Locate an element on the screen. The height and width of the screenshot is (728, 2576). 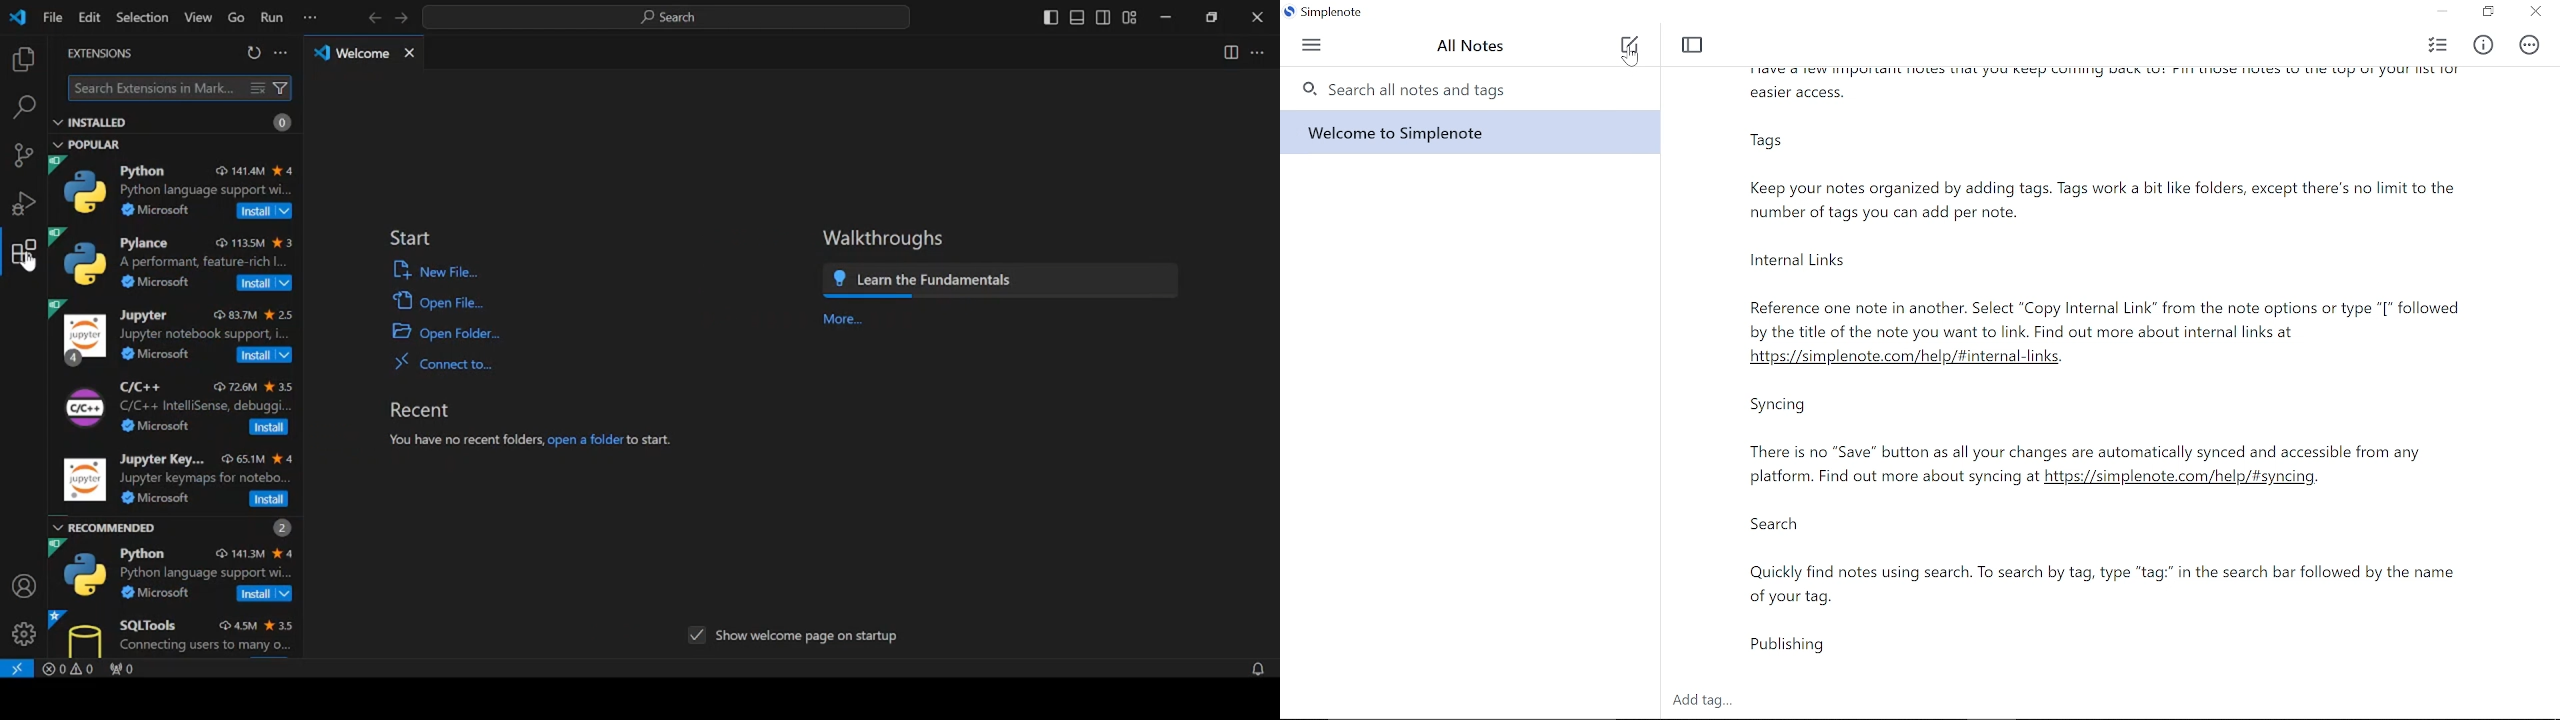
recommended is located at coordinates (107, 527).